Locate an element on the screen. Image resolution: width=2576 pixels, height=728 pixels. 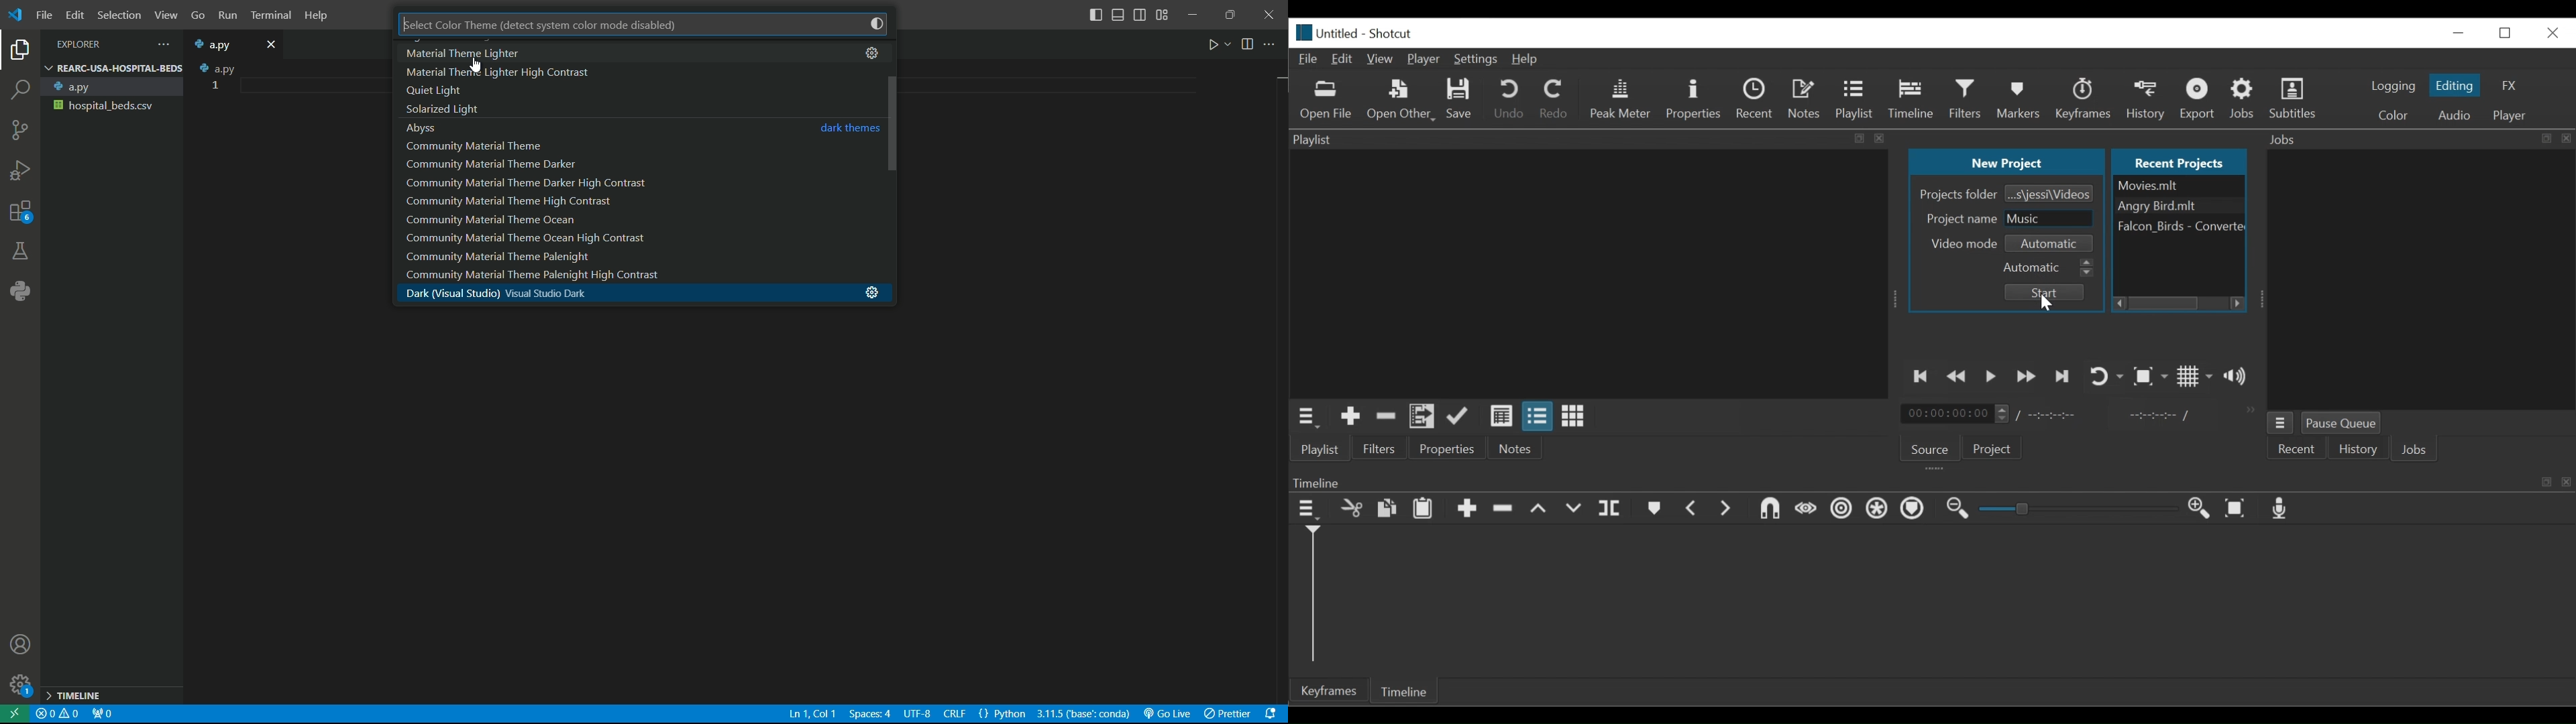
Community Material Theme Darker High Contrast is located at coordinates (543, 182).